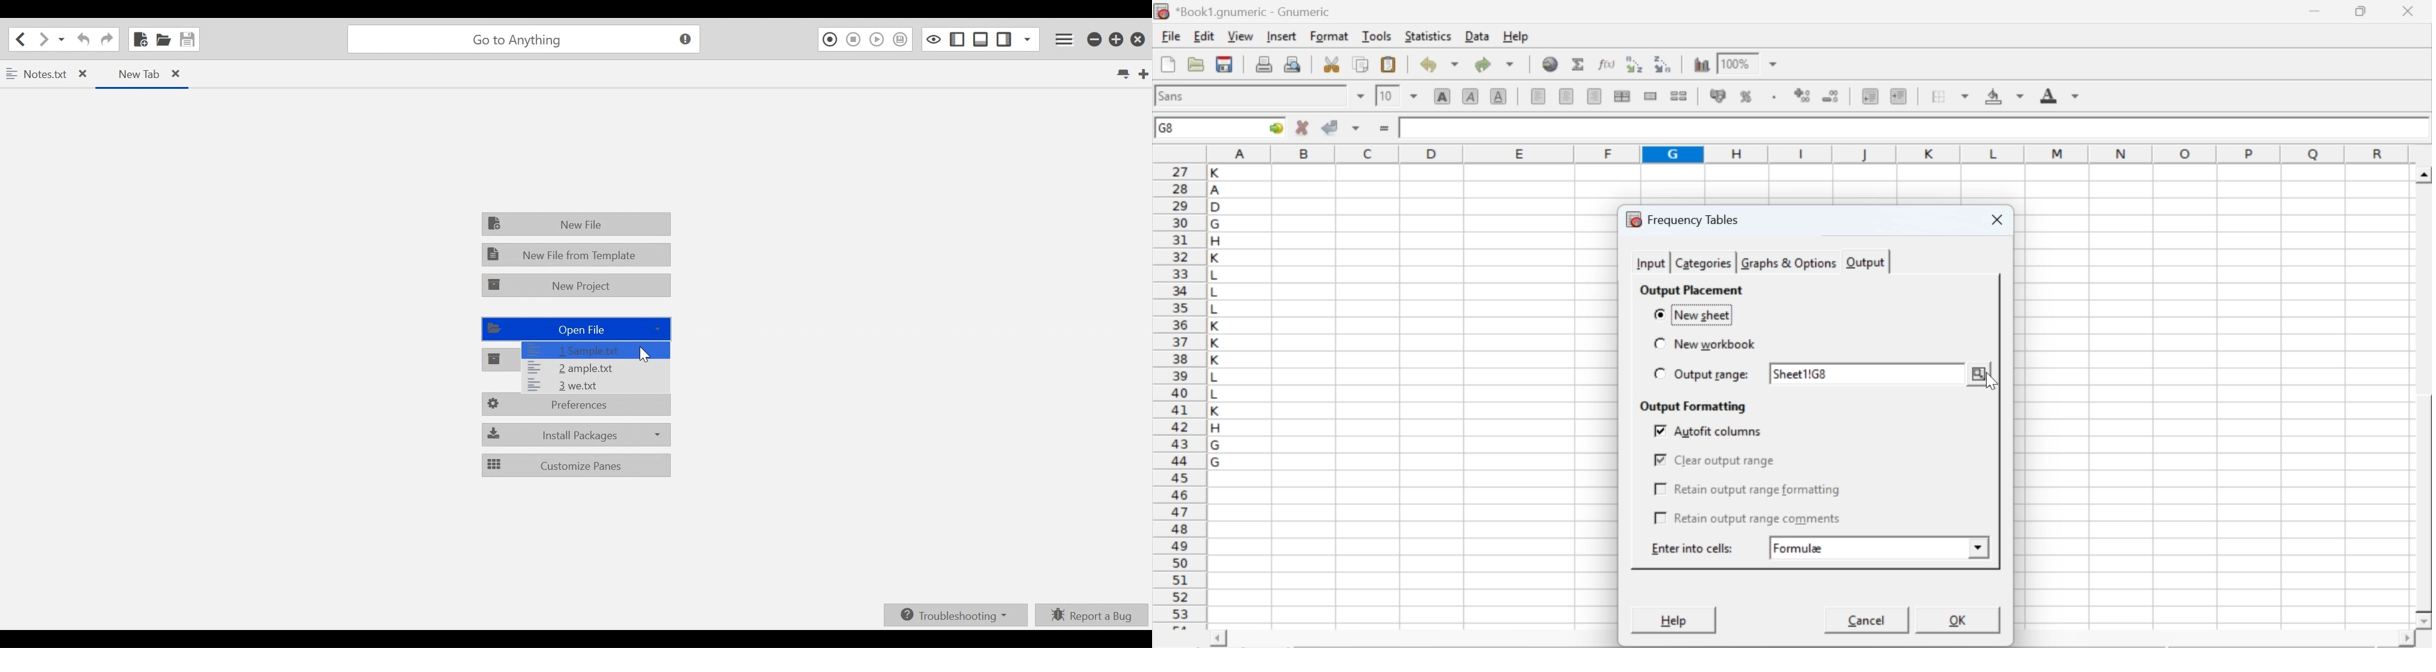 This screenshot has height=672, width=2436. Describe the element at coordinates (1702, 263) in the screenshot. I see `categories` at that location.